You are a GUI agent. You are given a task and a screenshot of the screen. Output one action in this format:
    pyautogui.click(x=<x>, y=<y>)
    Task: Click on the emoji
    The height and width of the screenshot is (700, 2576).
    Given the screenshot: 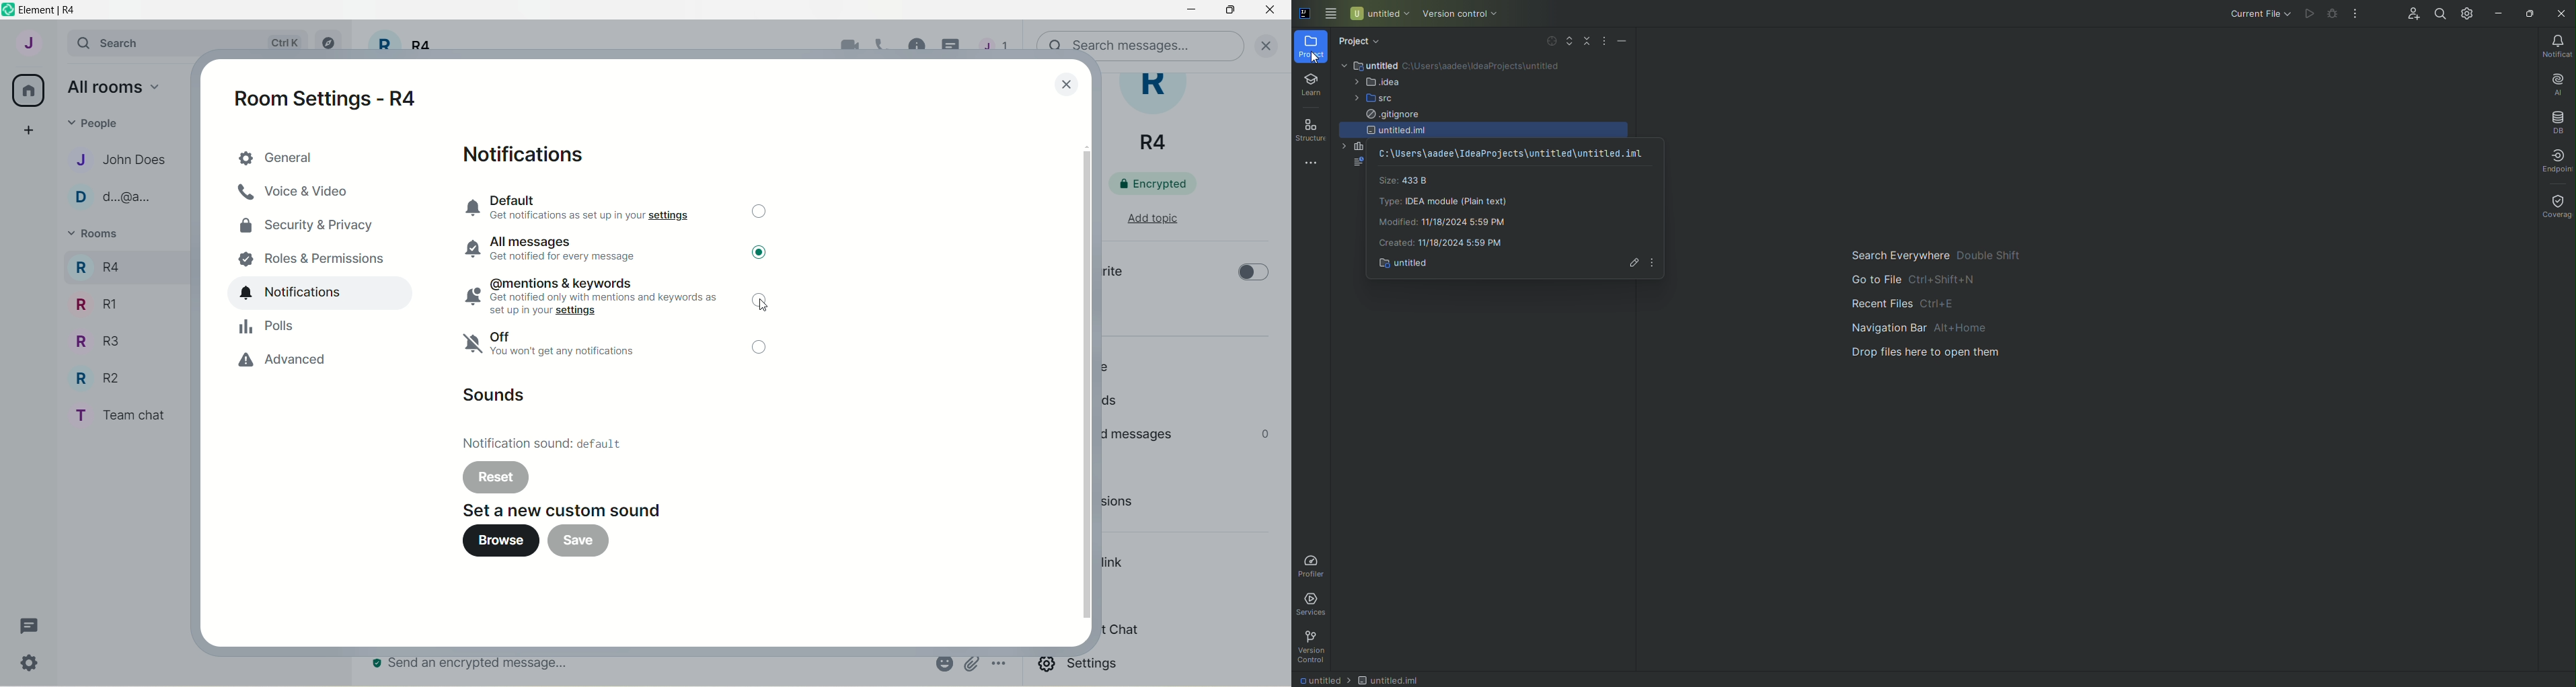 What is the action you would take?
    pyautogui.click(x=943, y=663)
    